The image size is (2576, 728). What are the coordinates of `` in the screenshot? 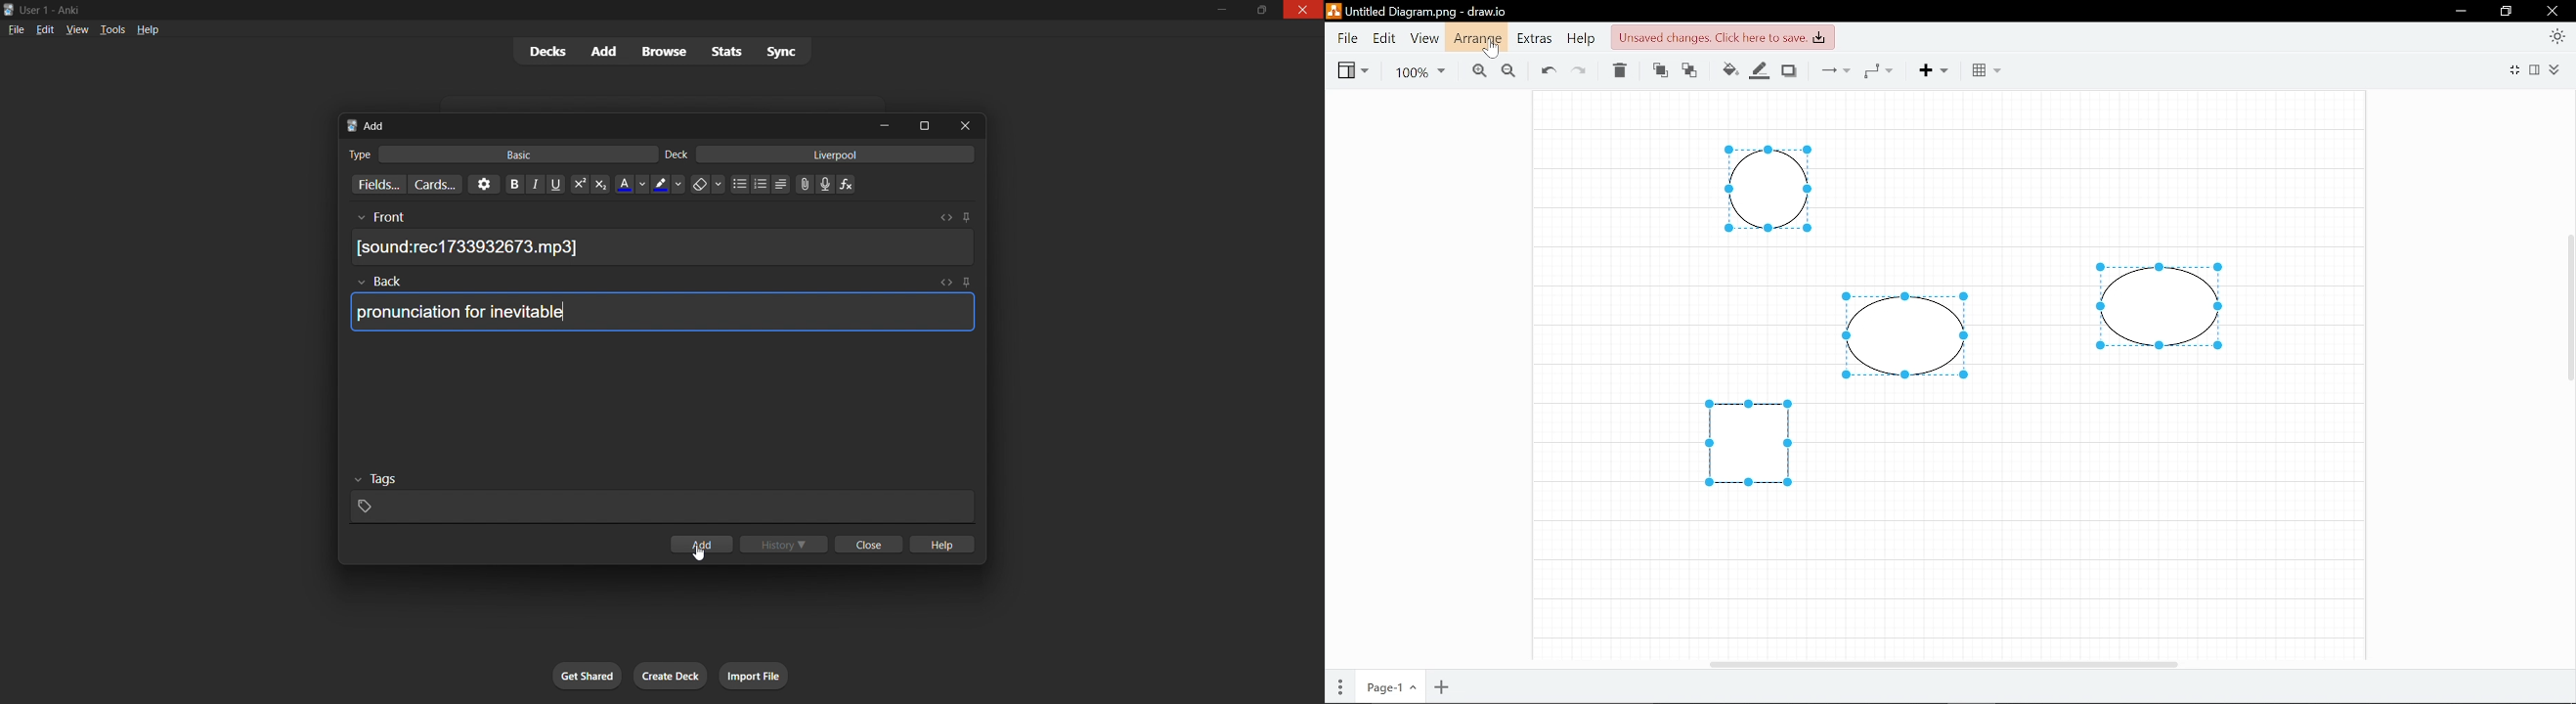 It's located at (834, 155).